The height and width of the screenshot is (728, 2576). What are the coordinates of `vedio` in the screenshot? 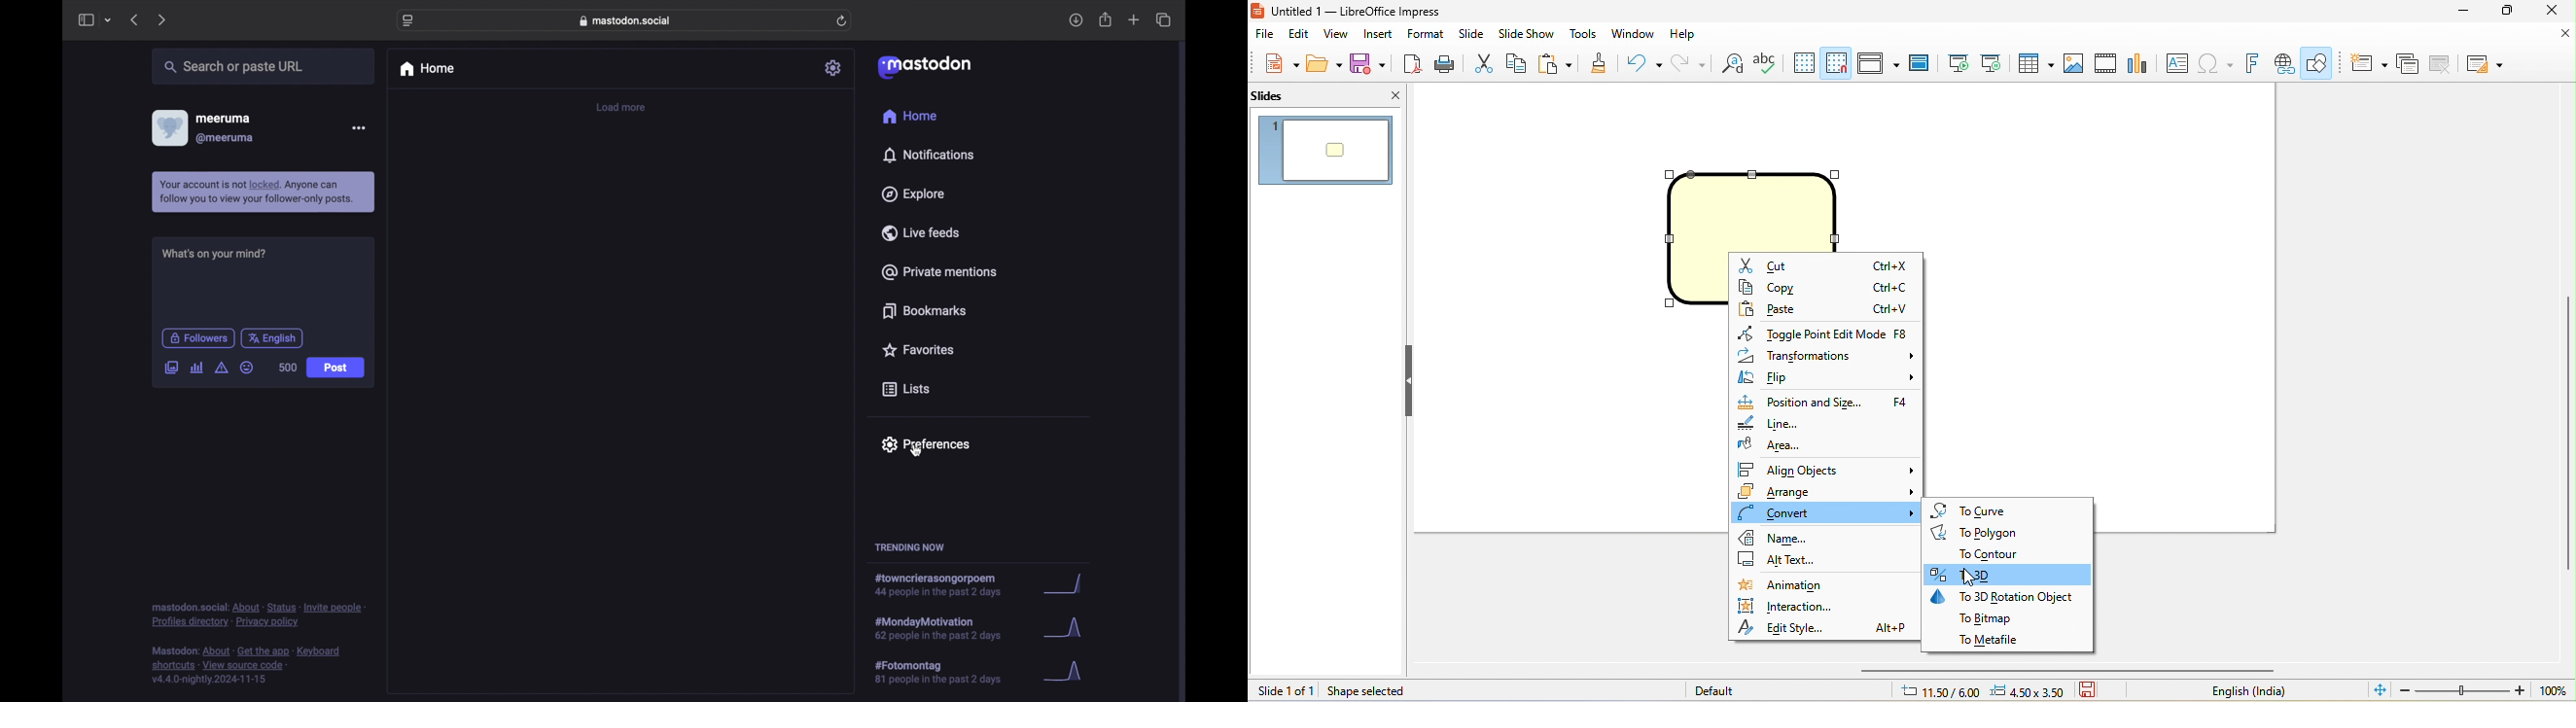 It's located at (2109, 63).